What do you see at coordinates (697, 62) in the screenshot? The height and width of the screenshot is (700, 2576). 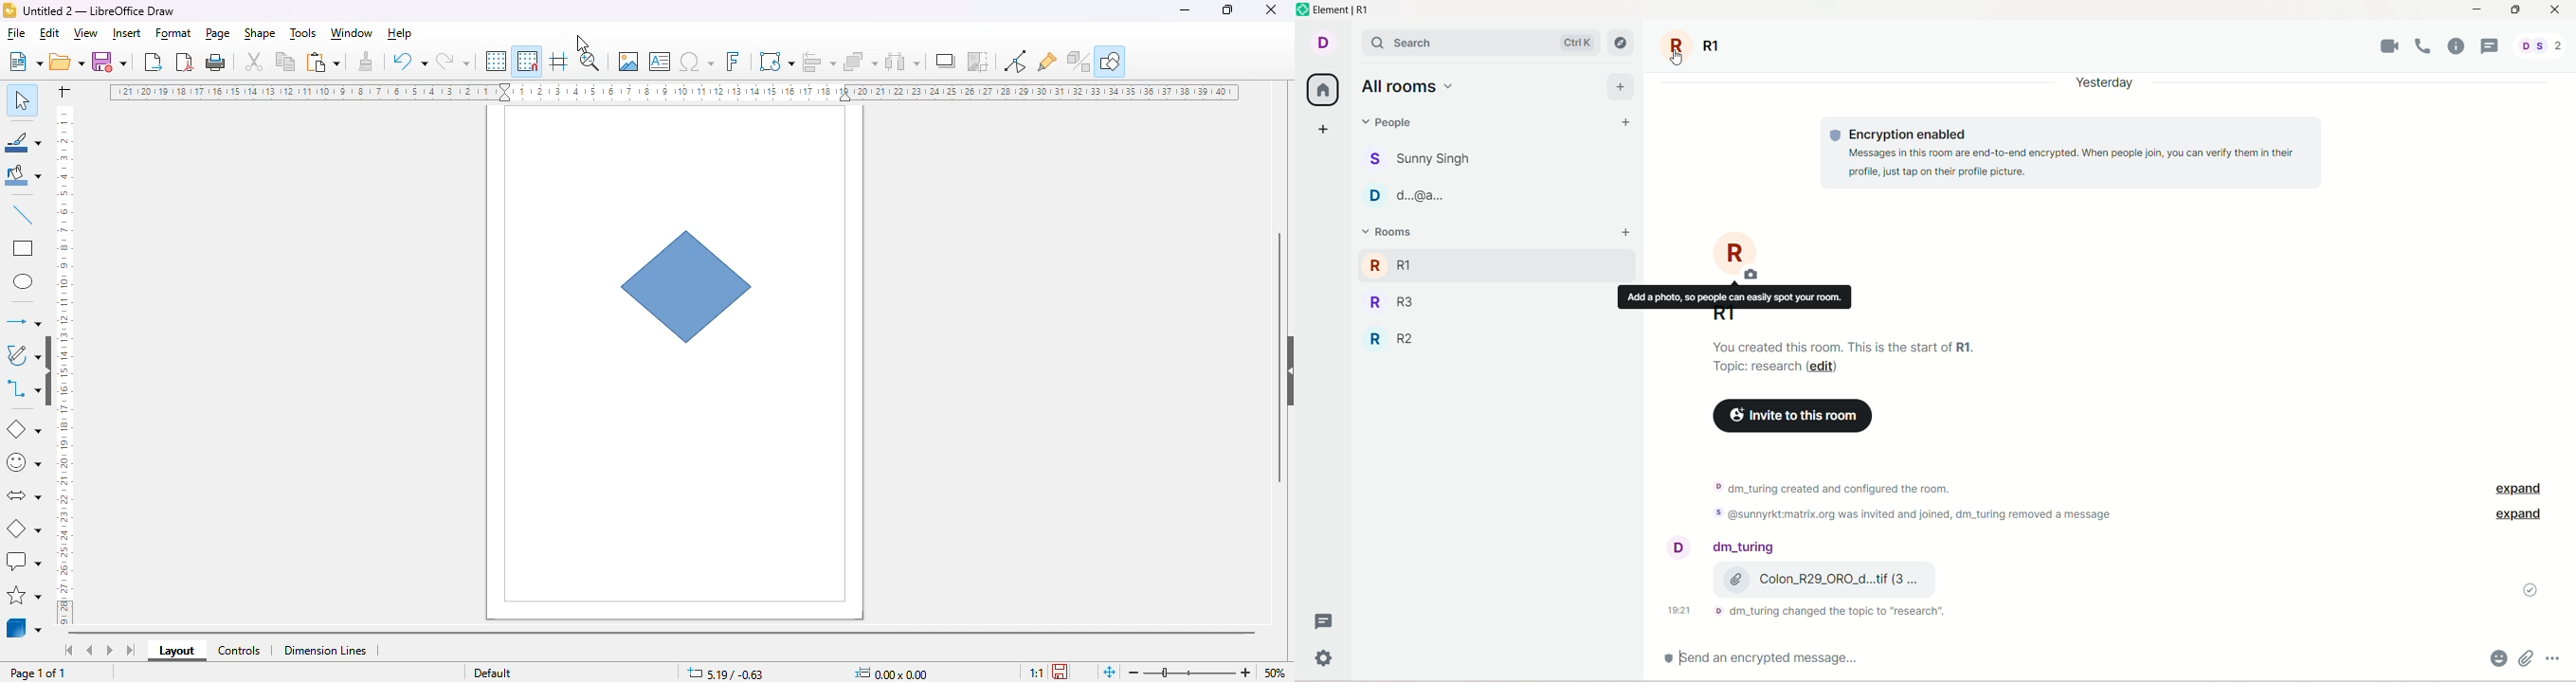 I see `insert special characters` at bounding box center [697, 62].